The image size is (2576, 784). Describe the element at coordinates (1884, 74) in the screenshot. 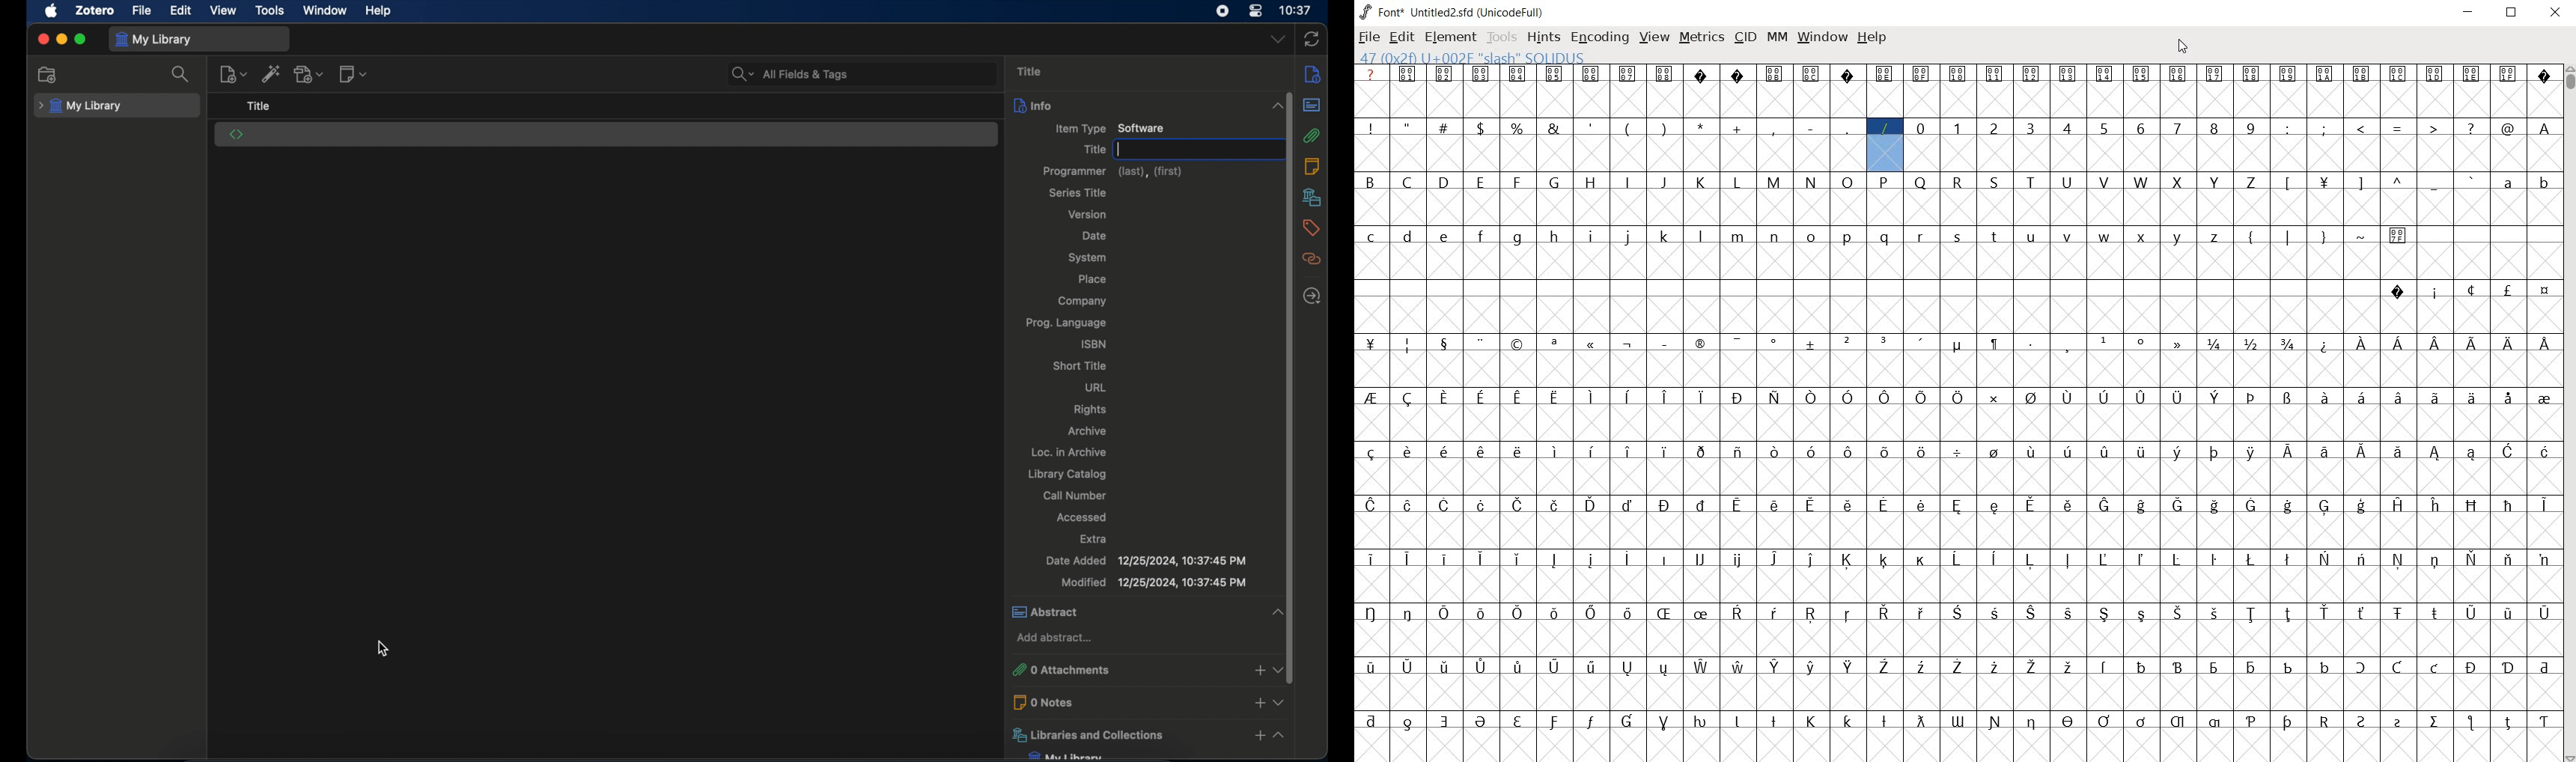

I see `glyph` at that location.